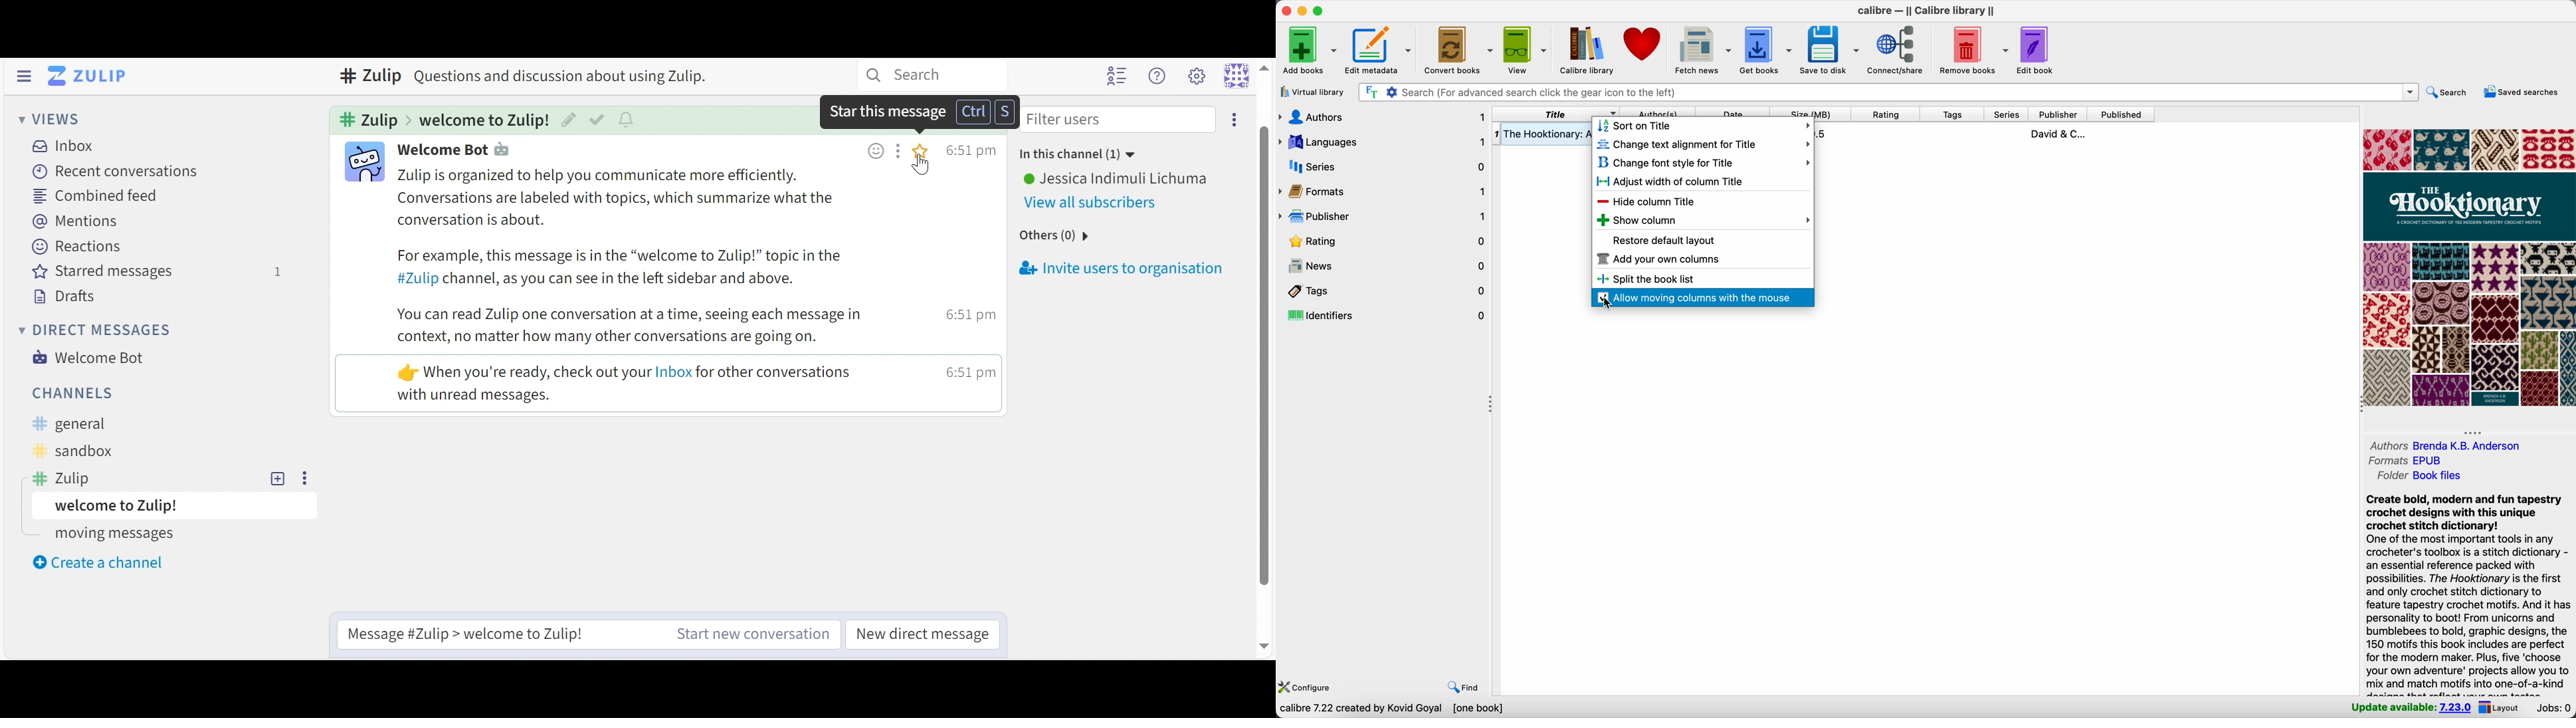  I want to click on Topic, so click(181, 507).